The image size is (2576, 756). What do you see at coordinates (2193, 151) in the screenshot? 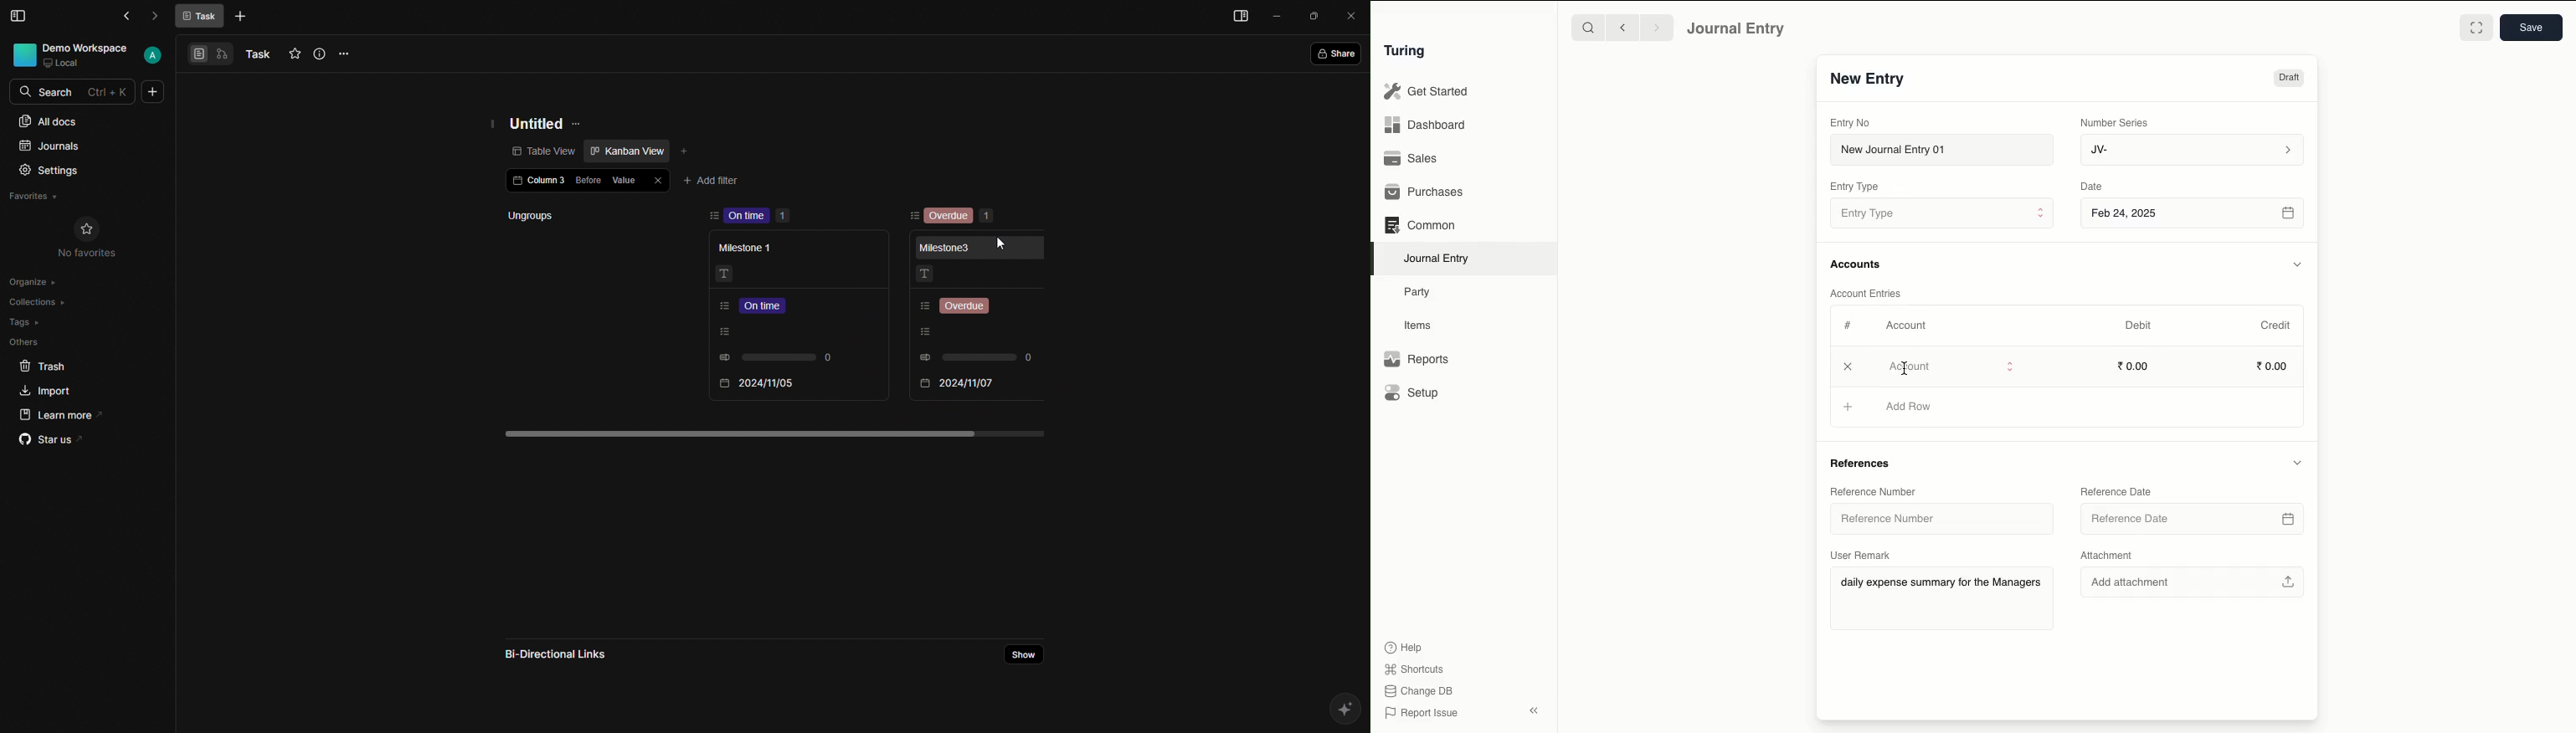
I see `JV-` at bounding box center [2193, 151].